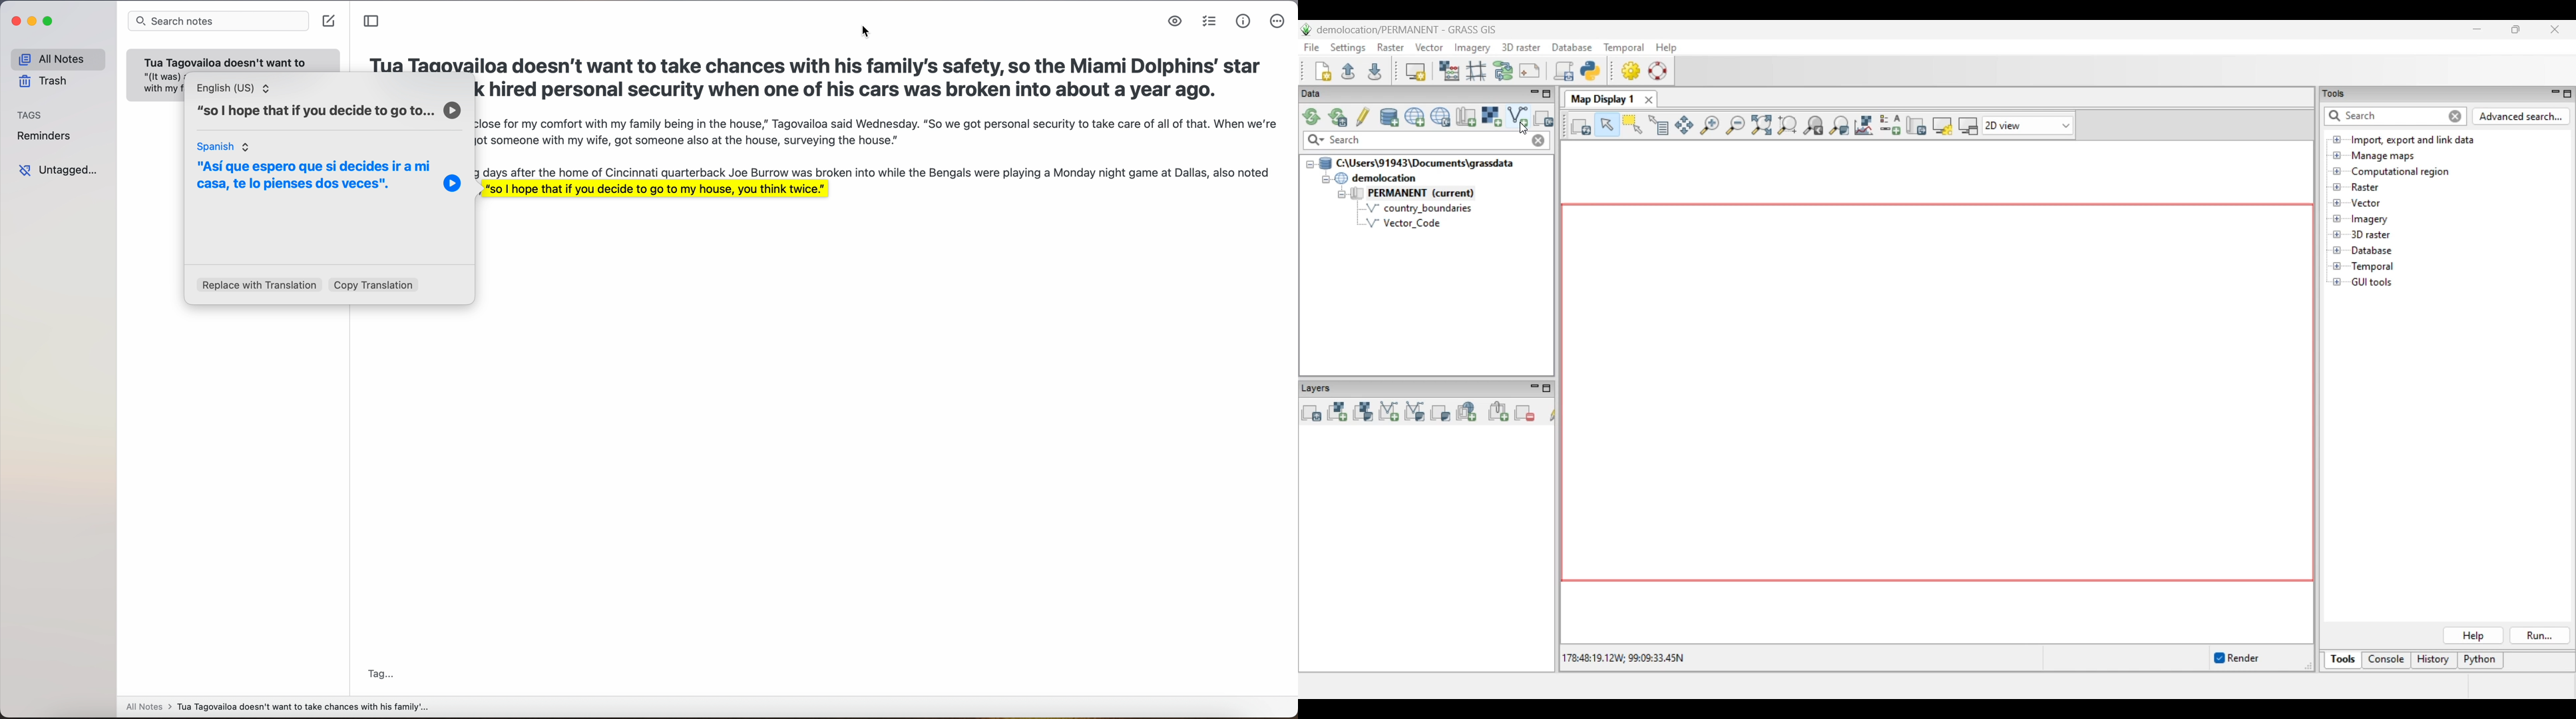 The height and width of the screenshot is (728, 2576). I want to click on all notes, so click(57, 59).